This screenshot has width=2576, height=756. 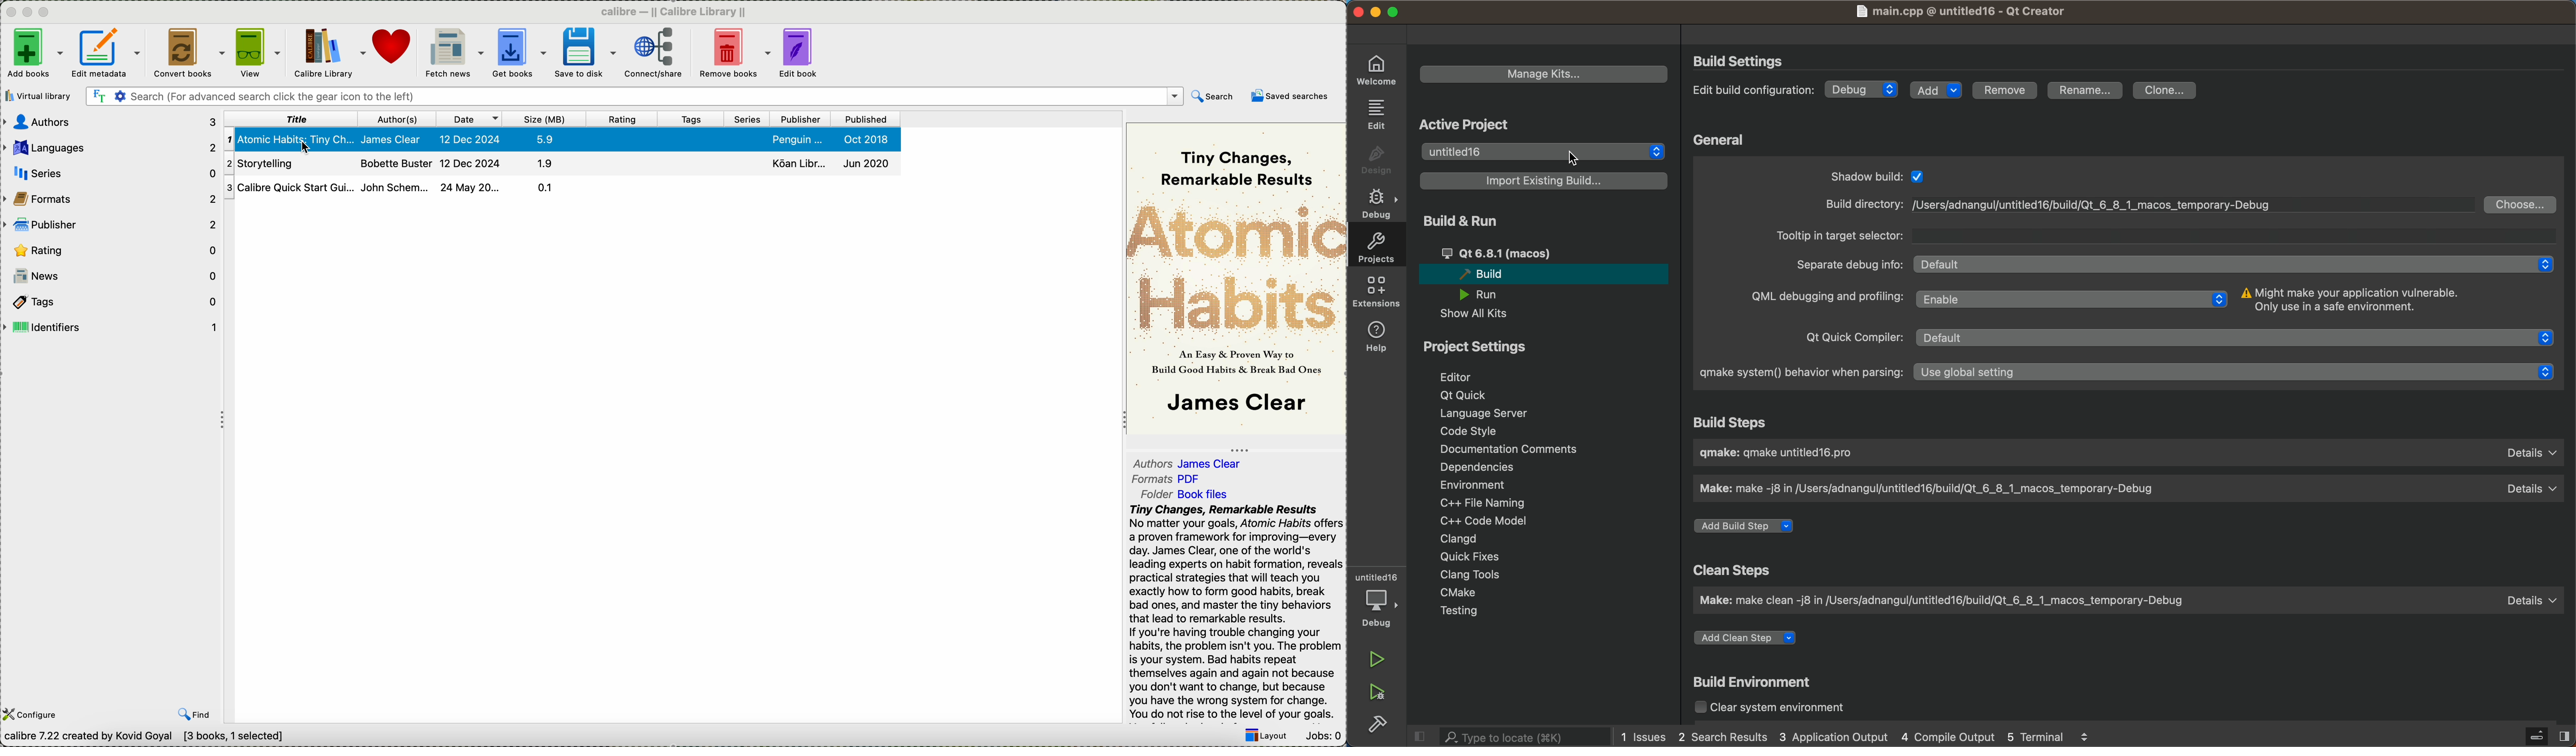 I want to click on search bar, so click(x=633, y=97).